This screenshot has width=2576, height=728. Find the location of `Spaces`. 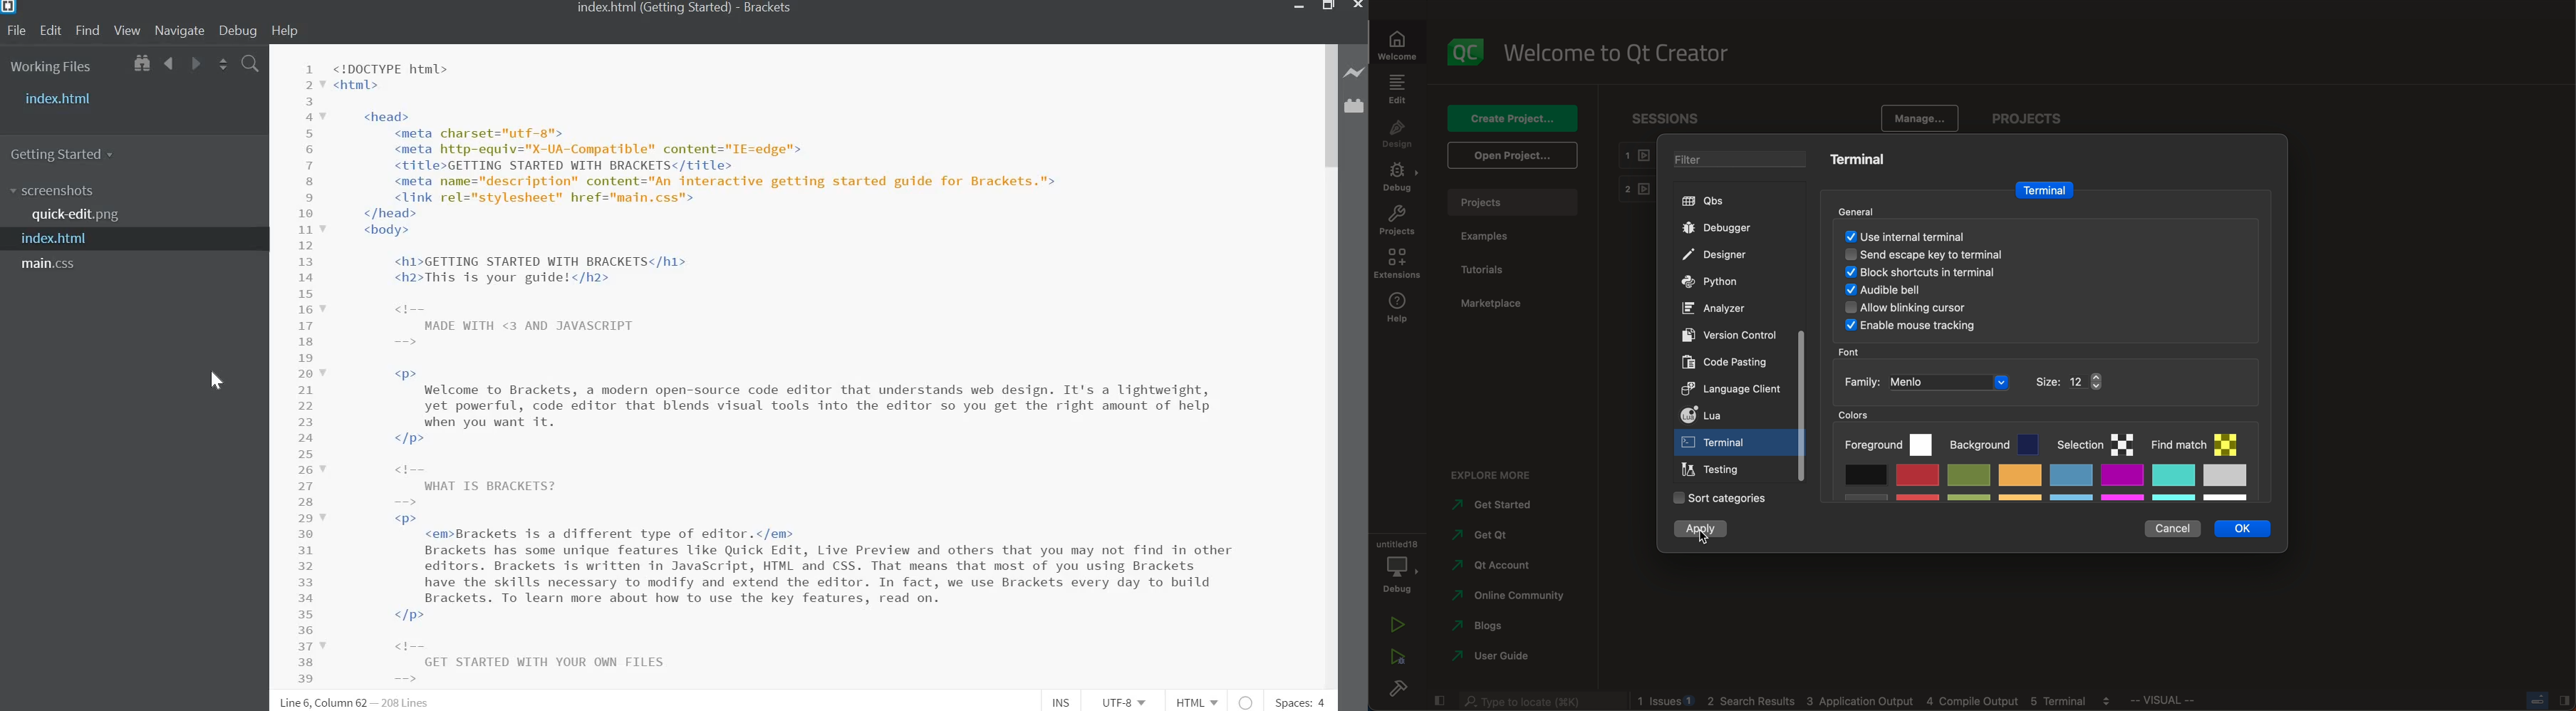

Spaces is located at coordinates (1299, 702).